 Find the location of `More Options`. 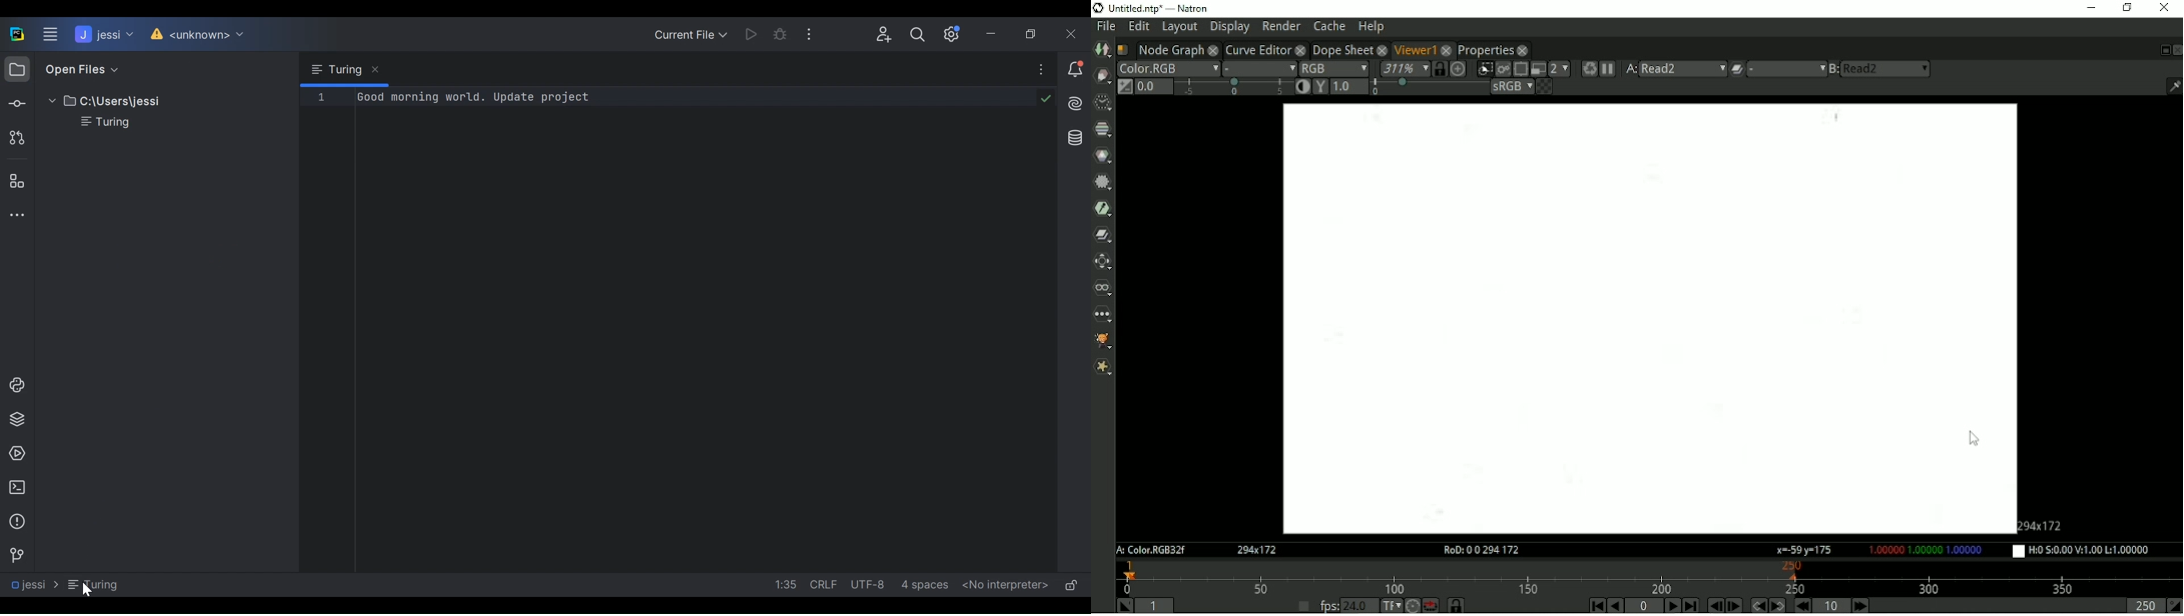

More Options is located at coordinates (1036, 69).